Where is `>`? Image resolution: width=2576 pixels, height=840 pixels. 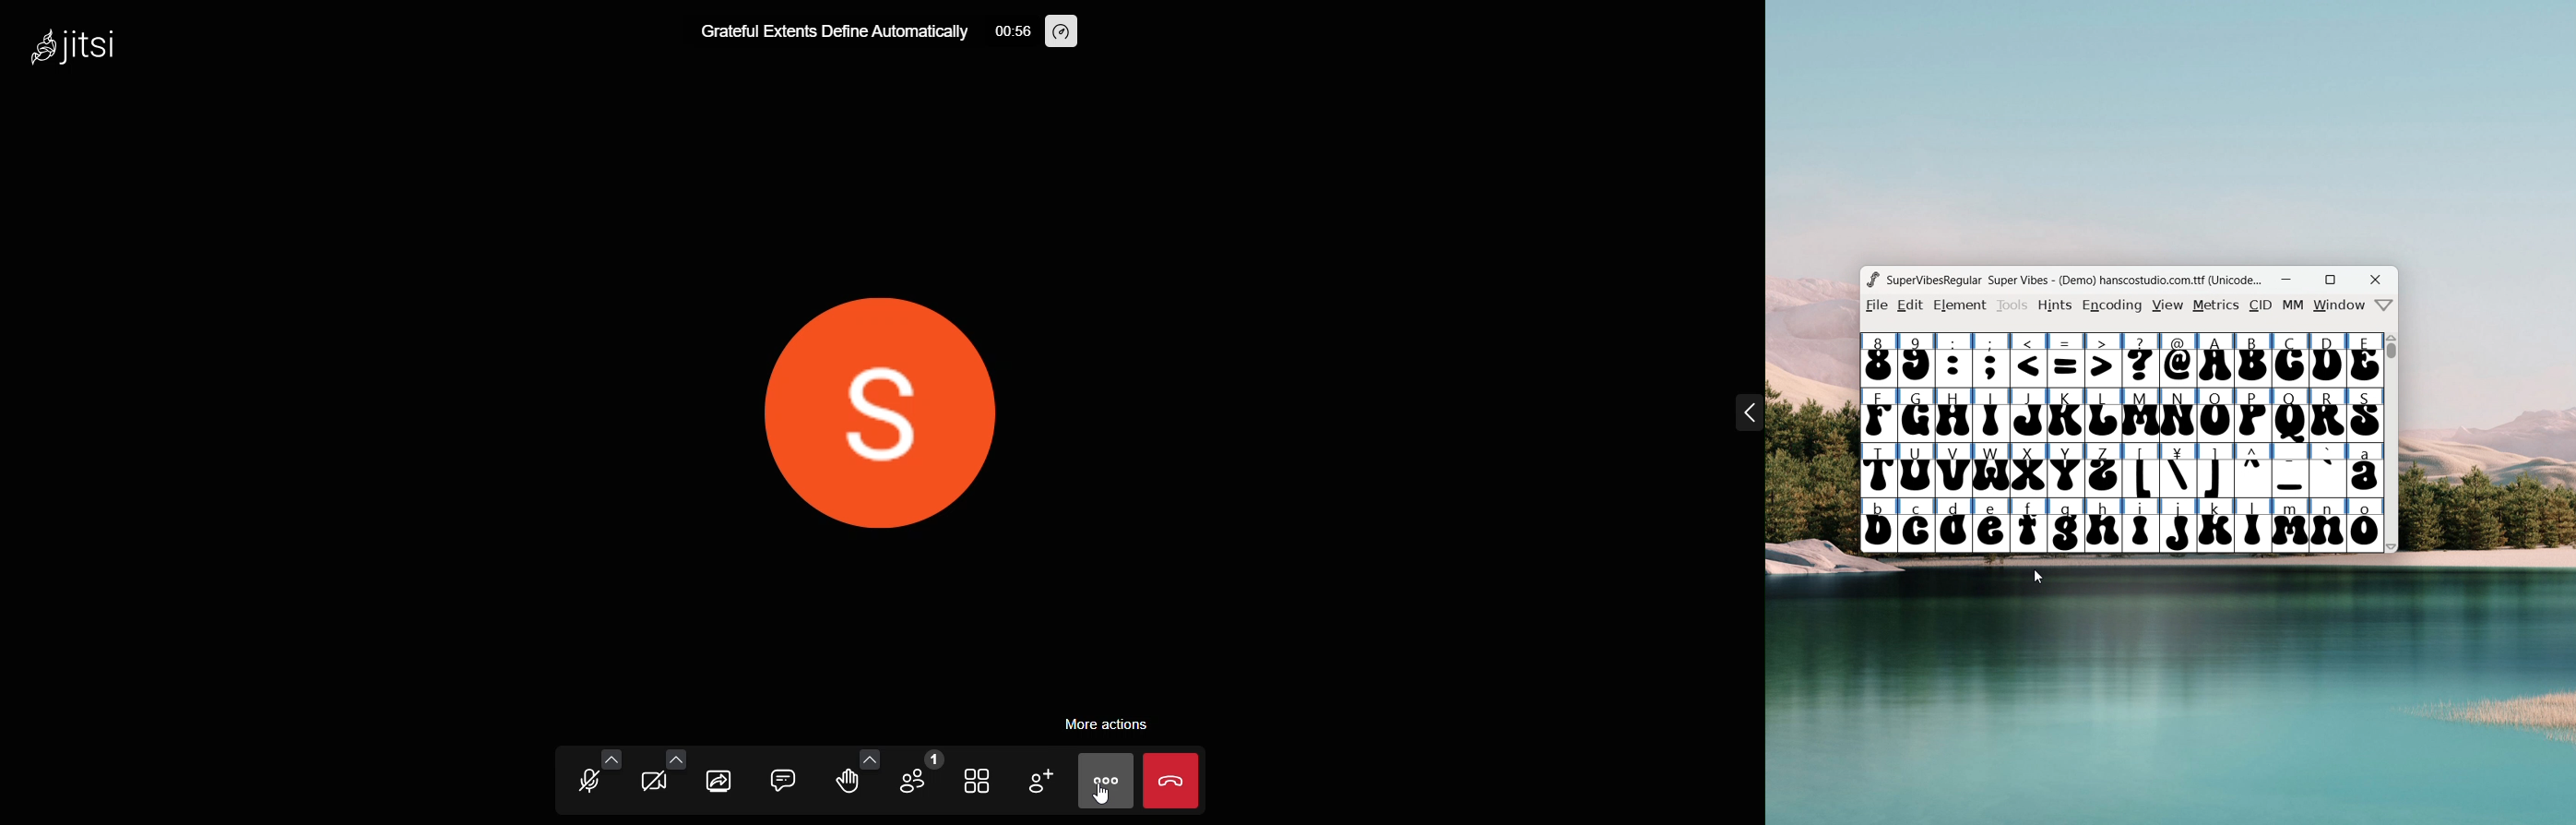 > is located at coordinates (2104, 361).